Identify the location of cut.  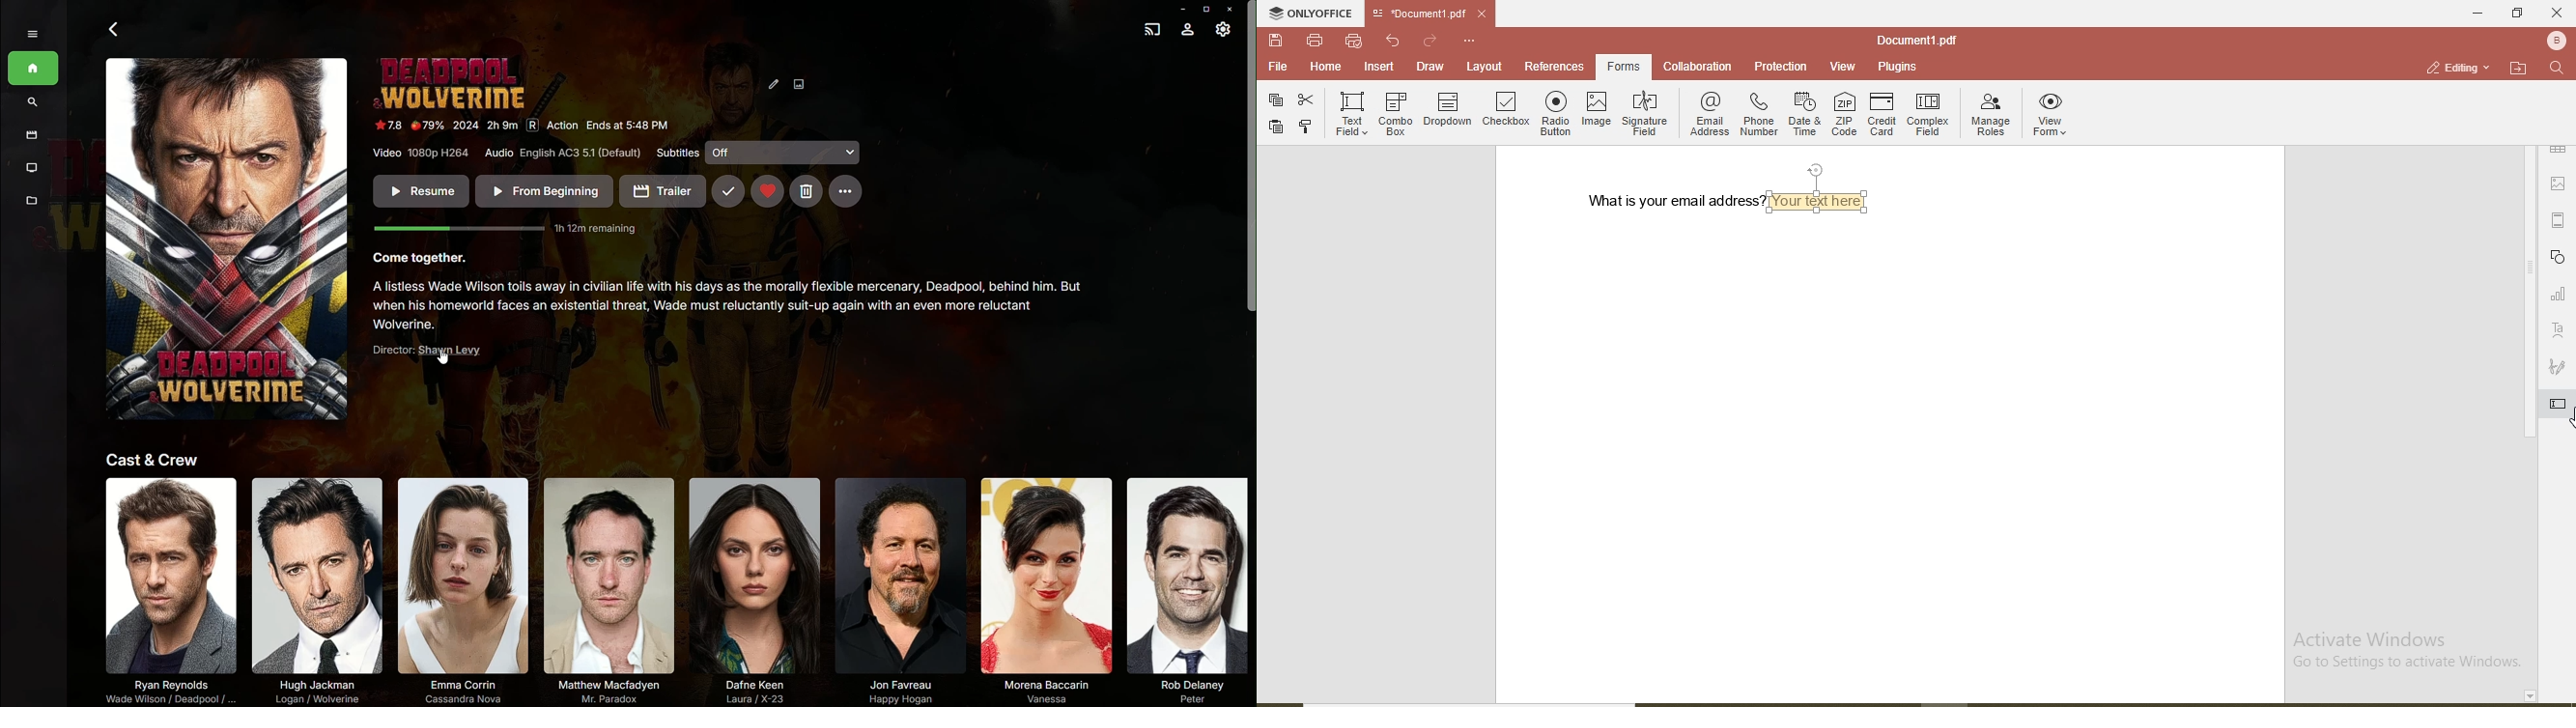
(1307, 100).